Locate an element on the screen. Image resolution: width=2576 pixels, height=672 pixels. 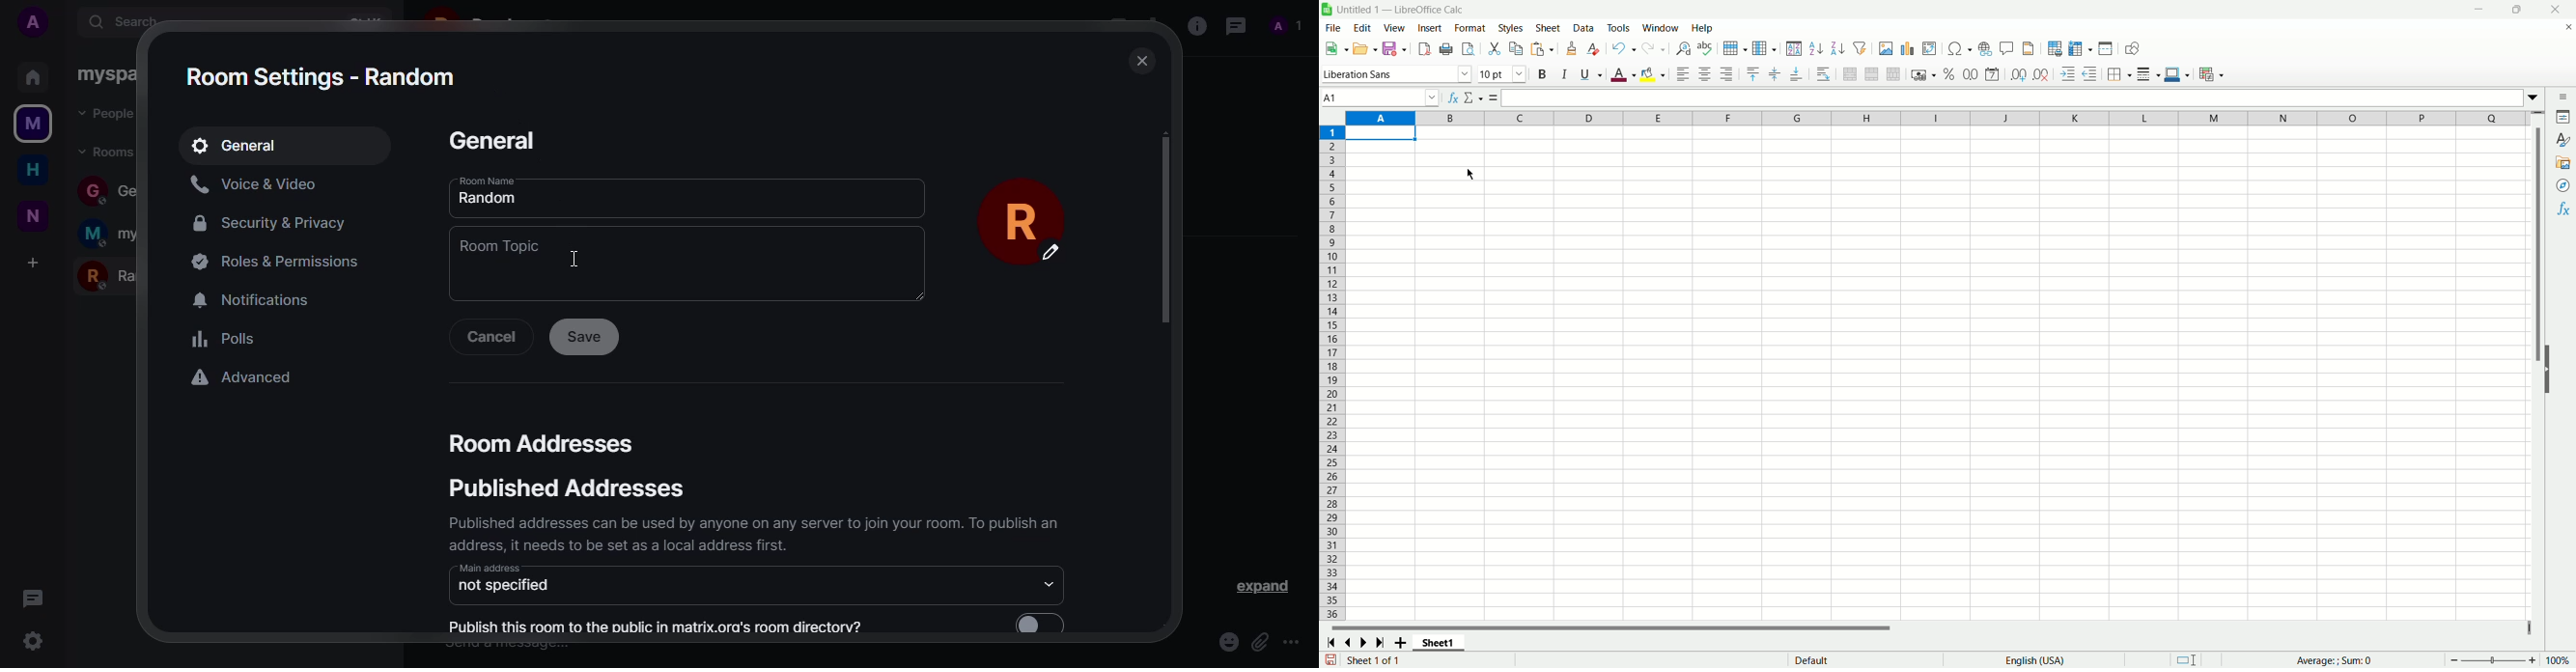
copy is located at coordinates (1517, 48).